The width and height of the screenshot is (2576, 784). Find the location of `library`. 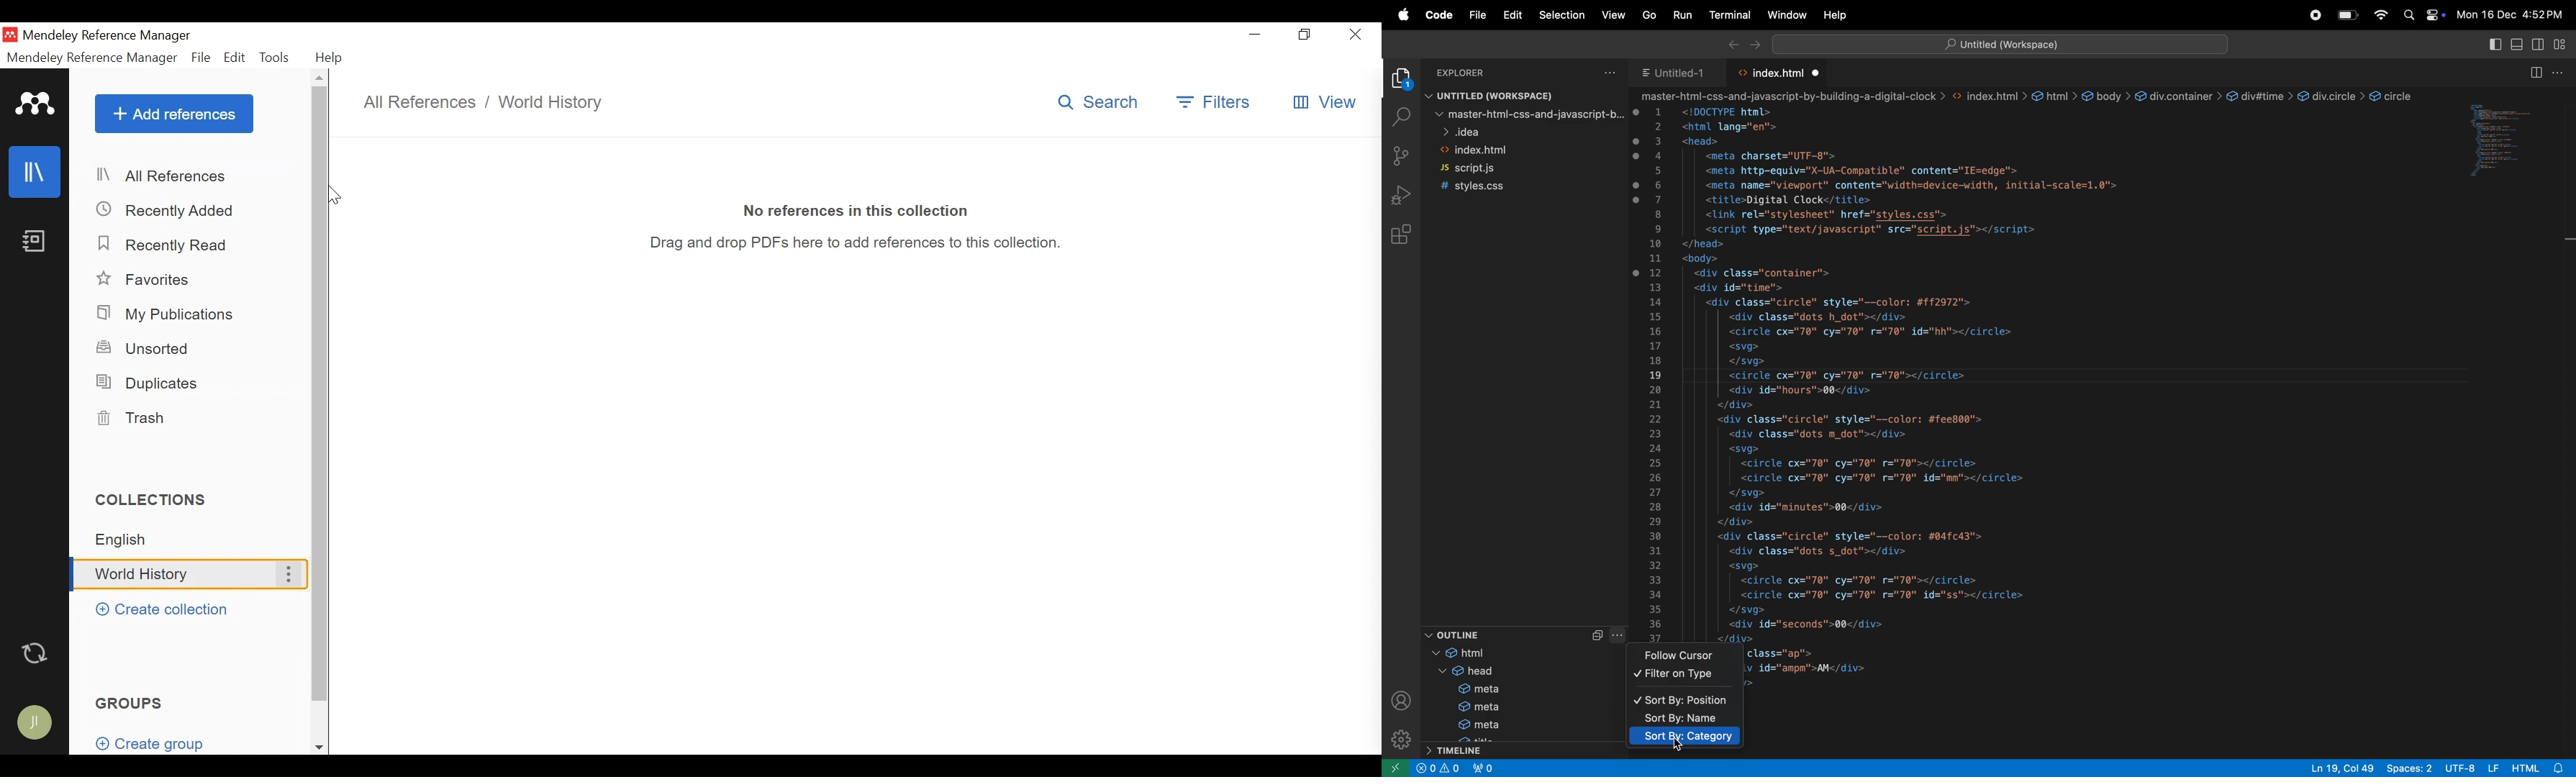

library is located at coordinates (35, 173).